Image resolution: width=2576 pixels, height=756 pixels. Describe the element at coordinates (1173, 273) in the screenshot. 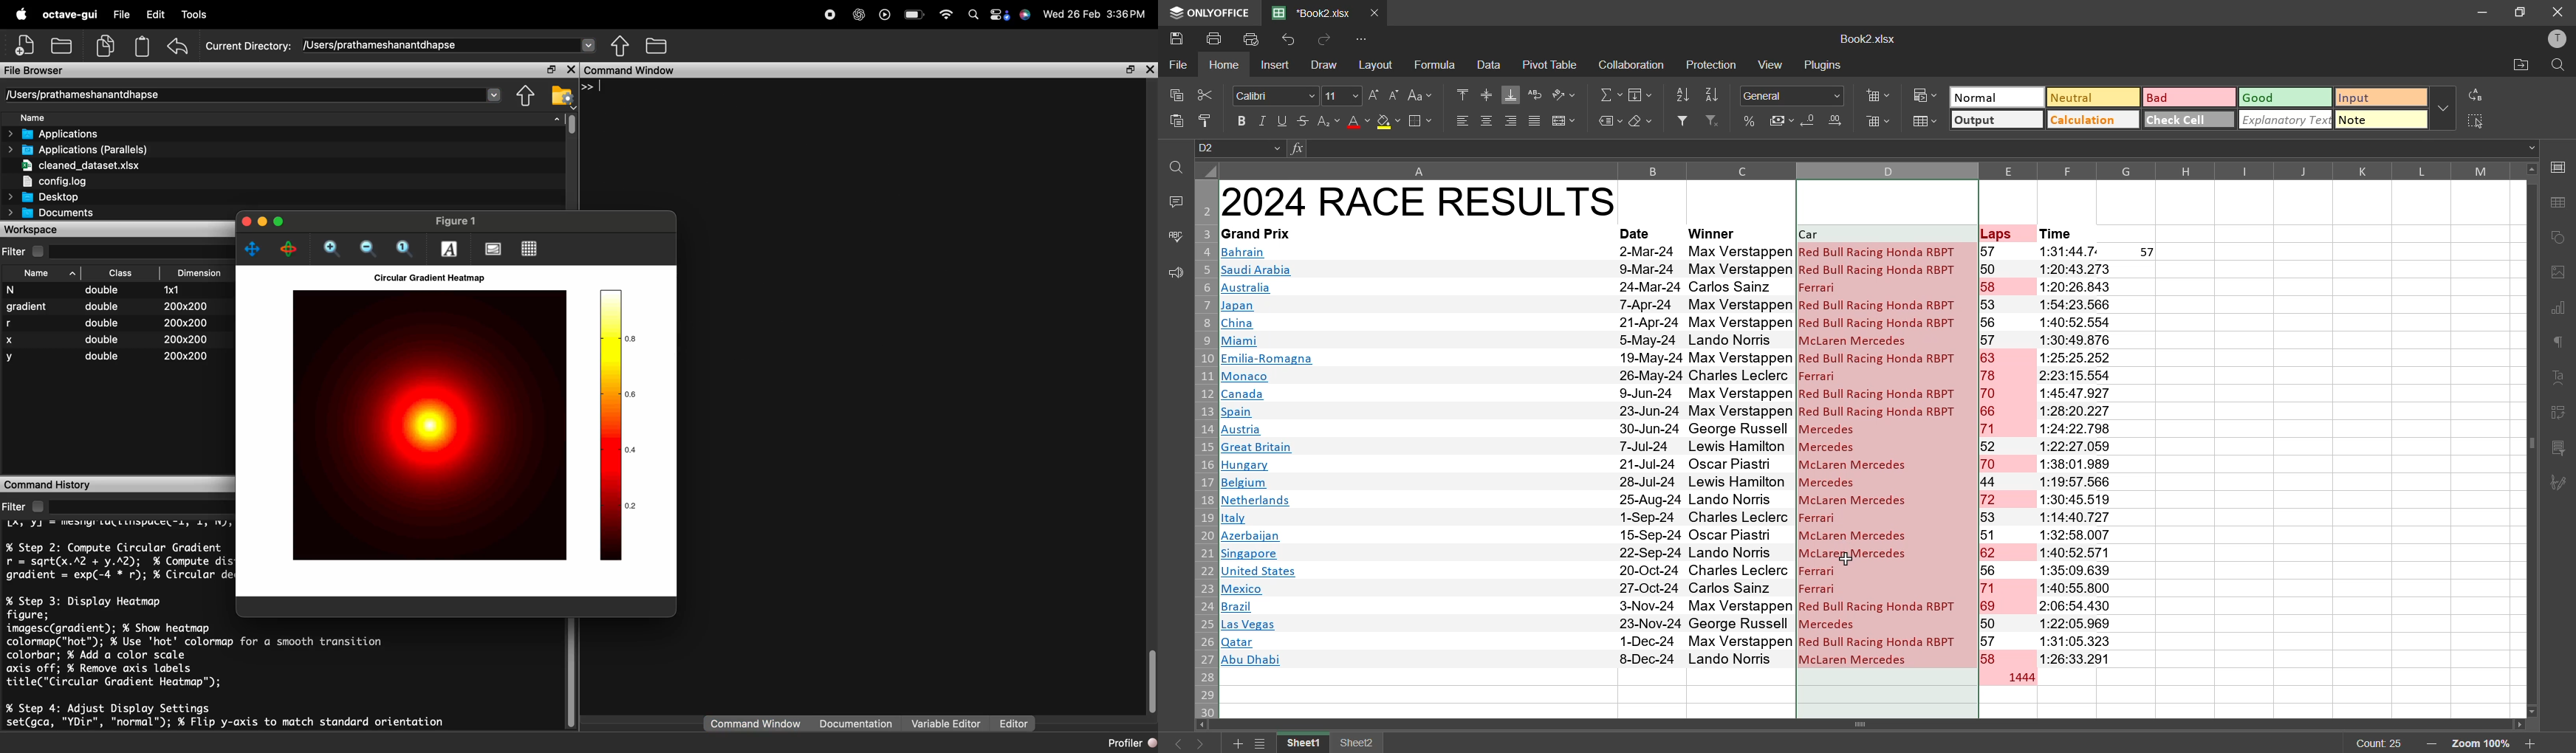

I see `feedback` at that location.